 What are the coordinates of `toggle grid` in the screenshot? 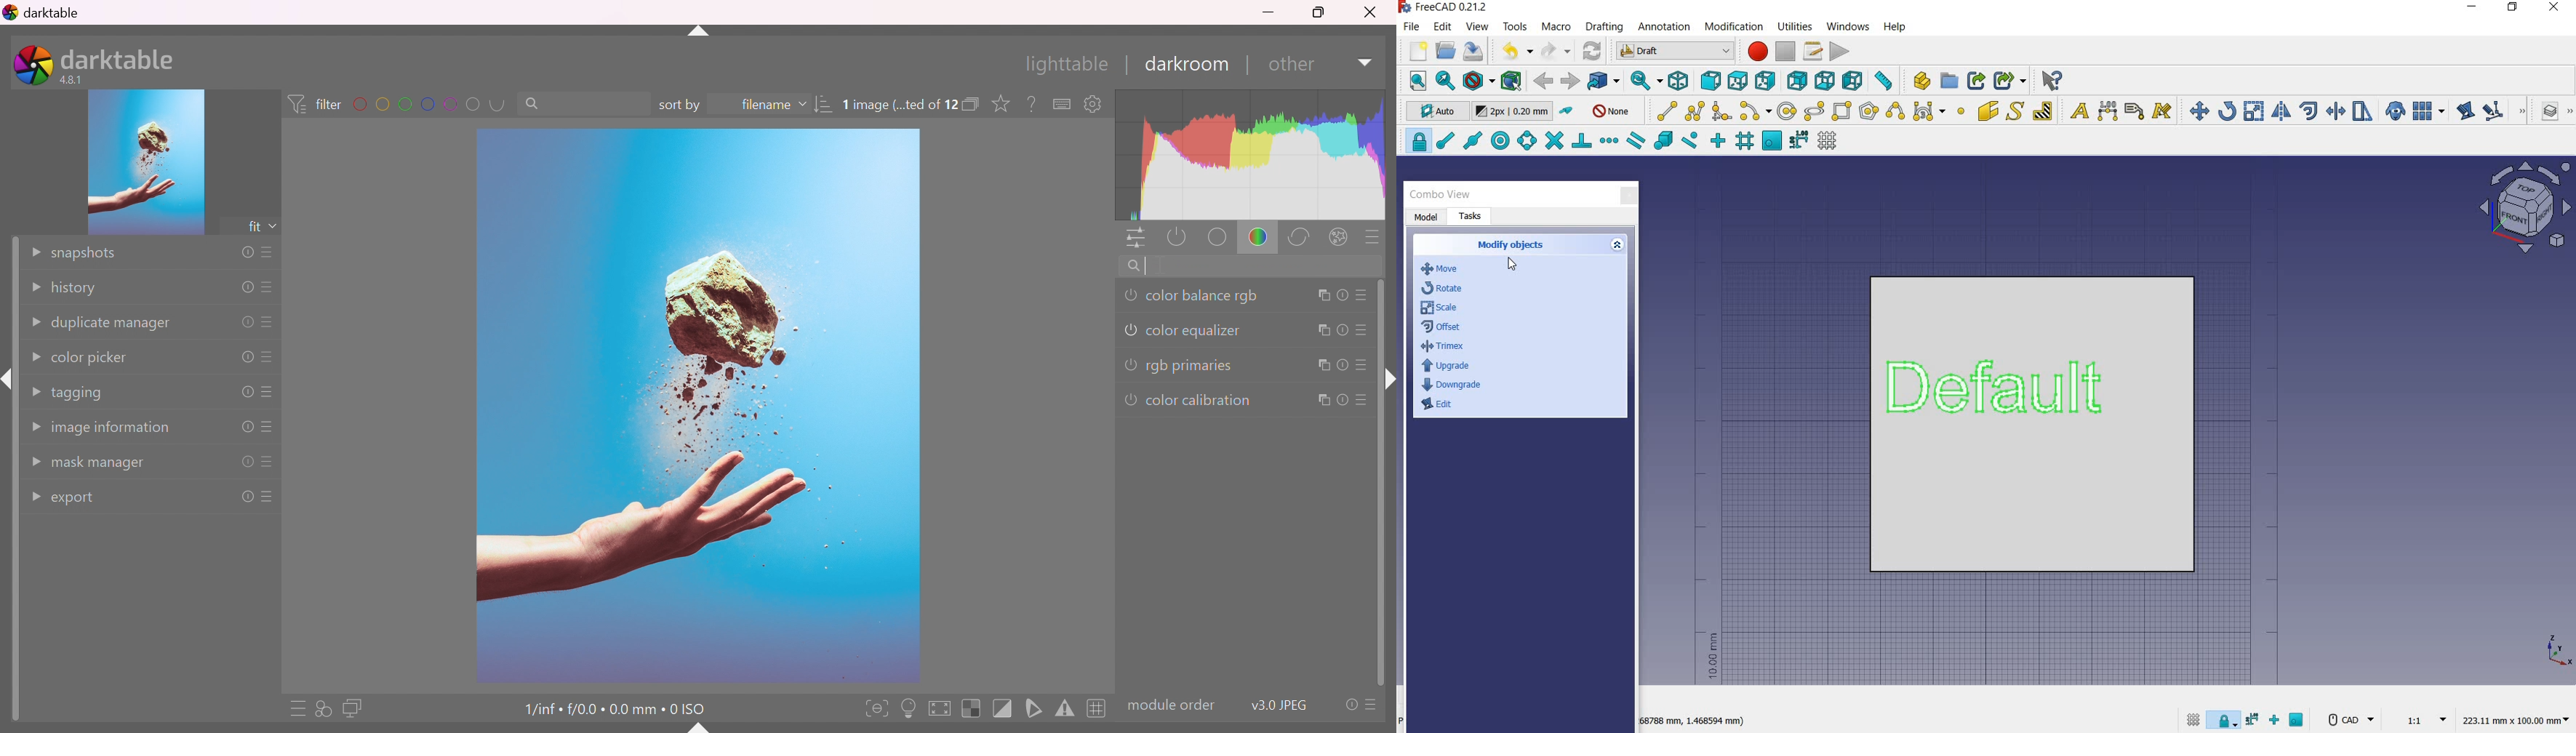 It's located at (1829, 141).